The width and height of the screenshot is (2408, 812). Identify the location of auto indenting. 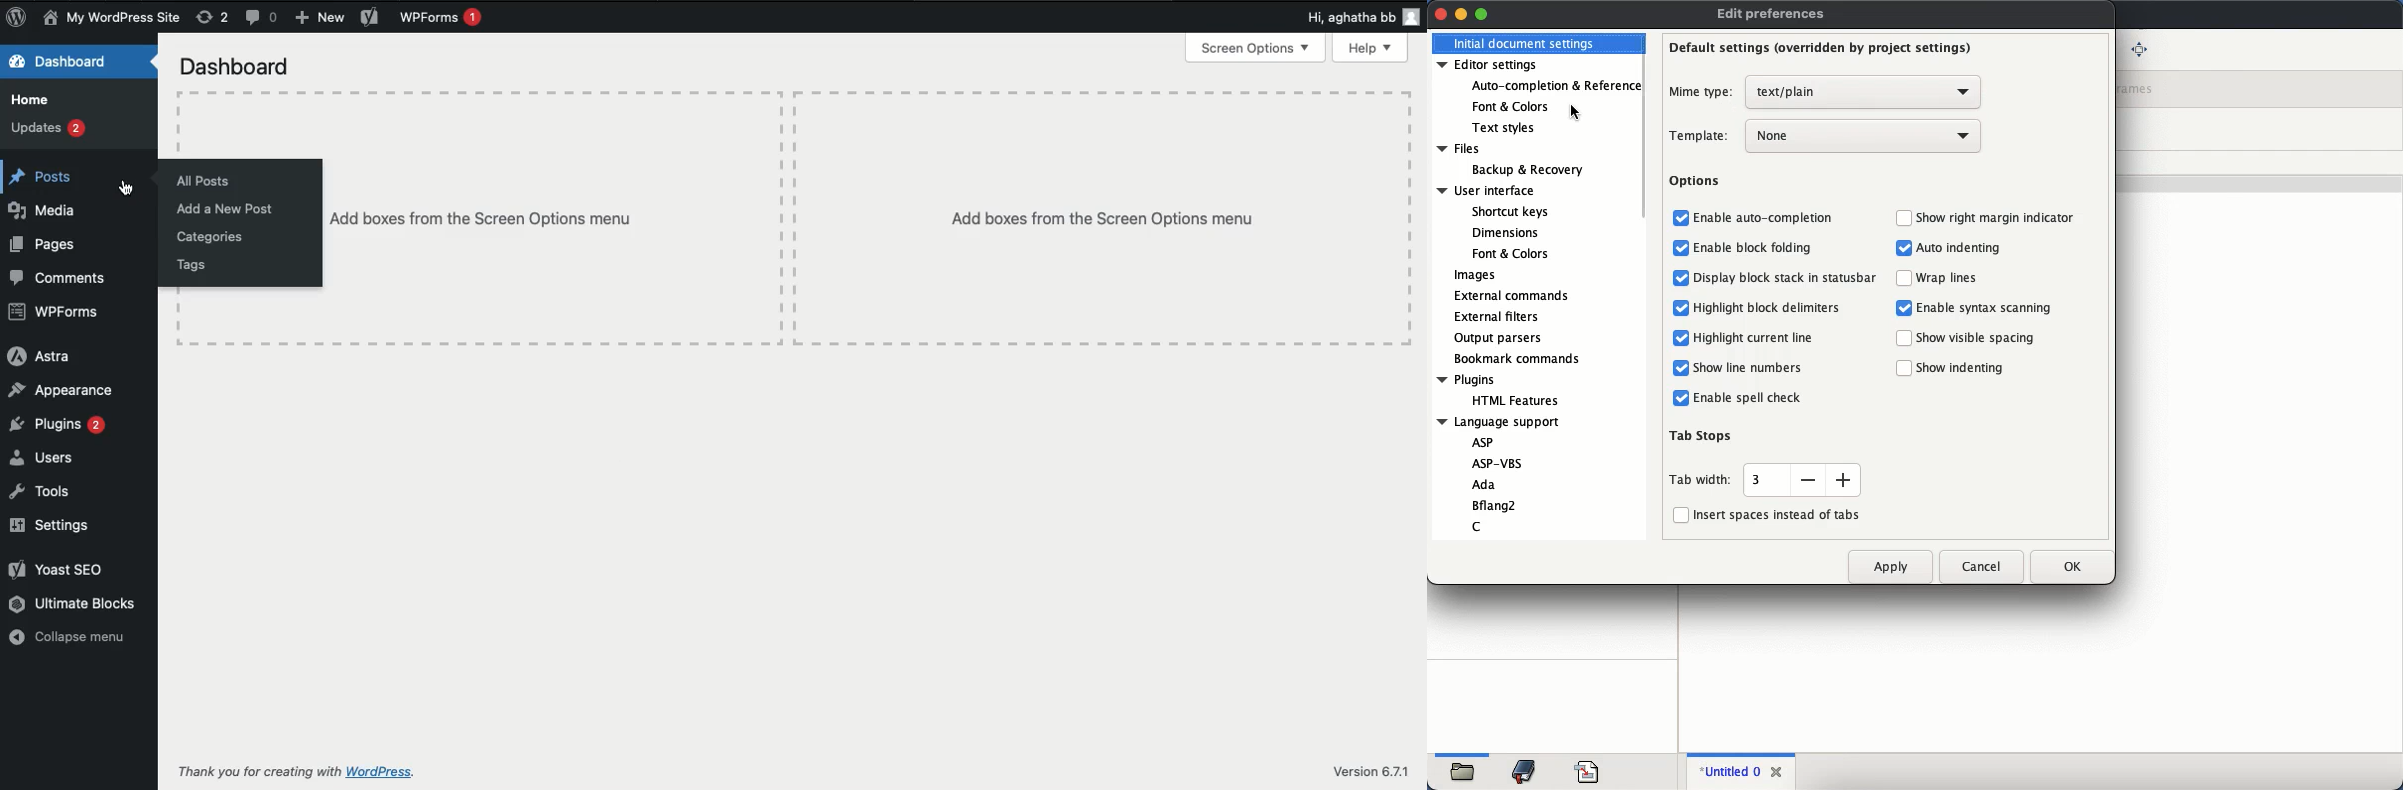
(1947, 248).